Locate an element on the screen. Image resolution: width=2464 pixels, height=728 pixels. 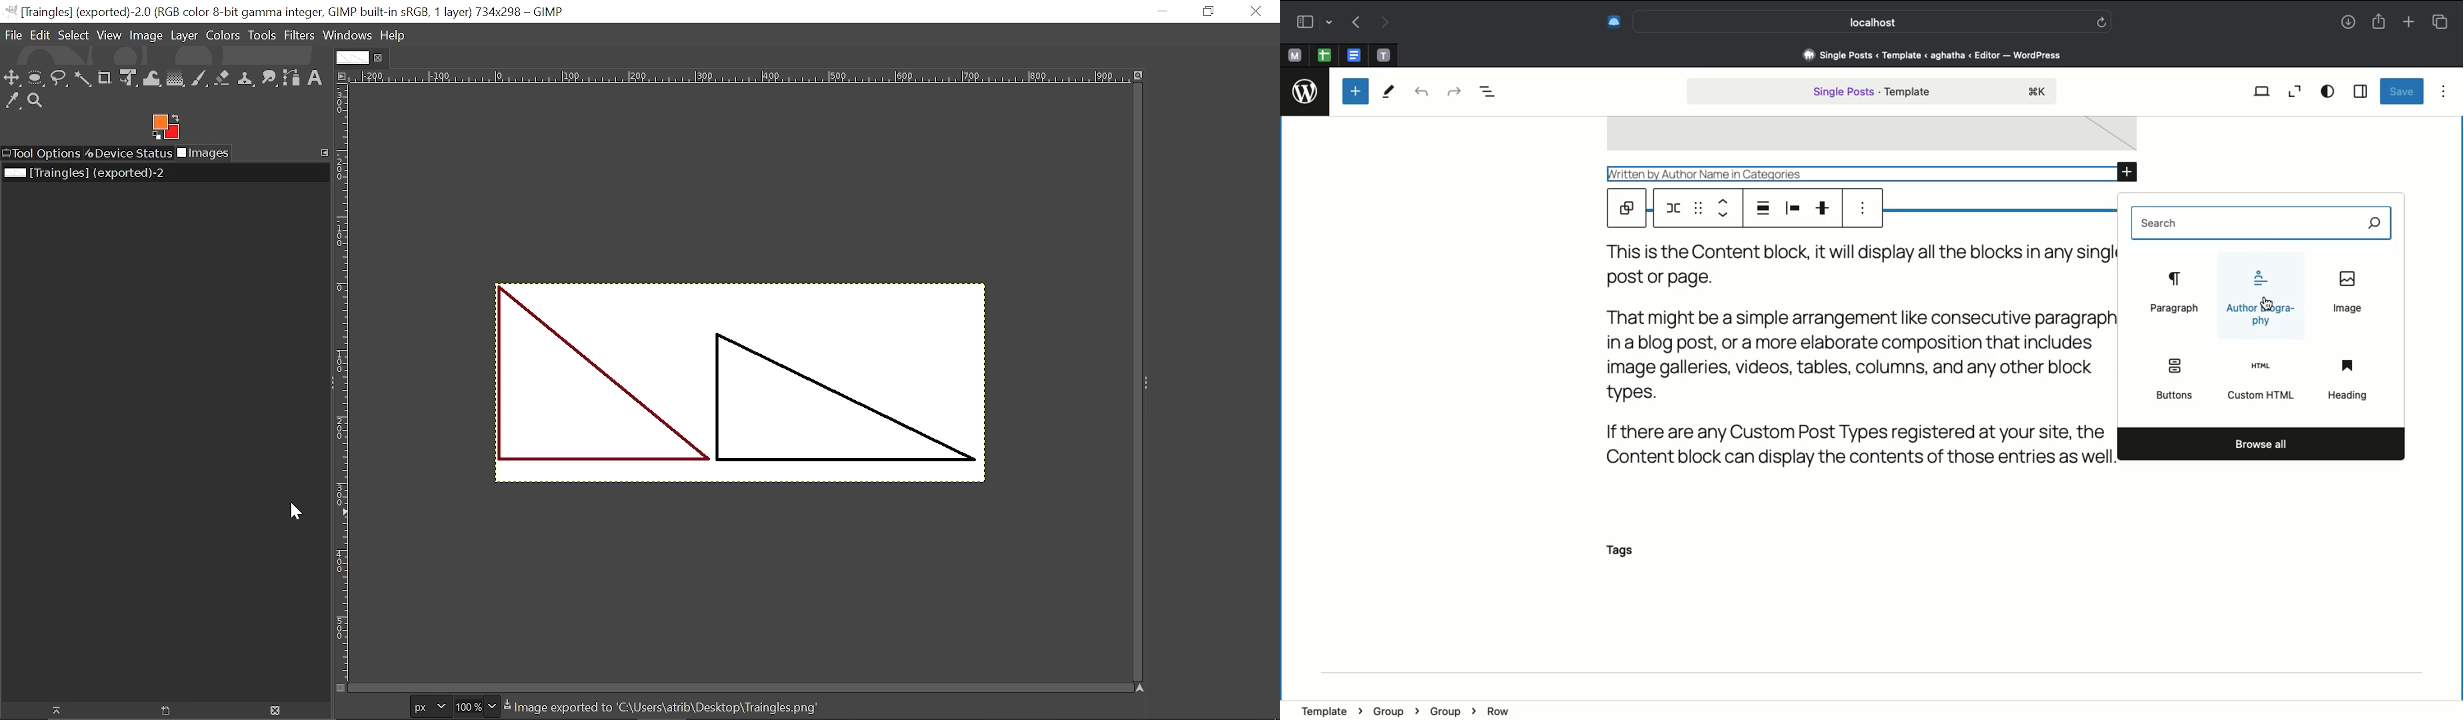
template is located at coordinates (1330, 706).